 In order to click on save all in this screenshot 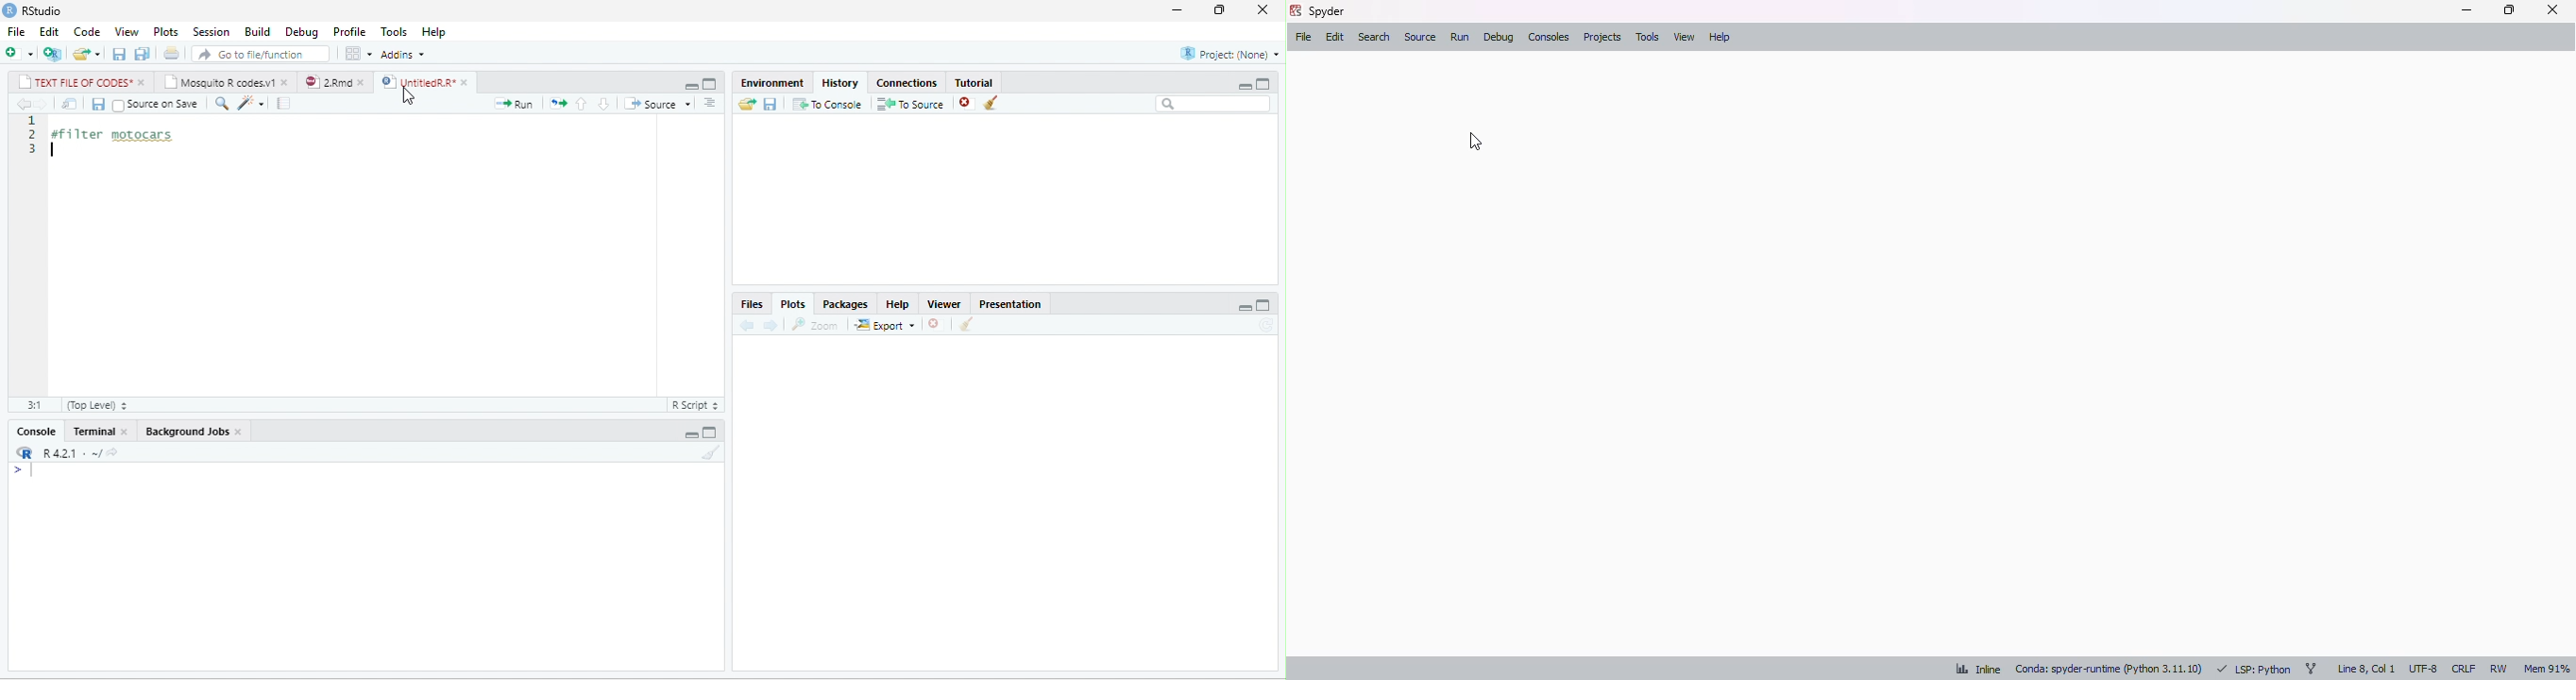, I will do `click(141, 54)`.